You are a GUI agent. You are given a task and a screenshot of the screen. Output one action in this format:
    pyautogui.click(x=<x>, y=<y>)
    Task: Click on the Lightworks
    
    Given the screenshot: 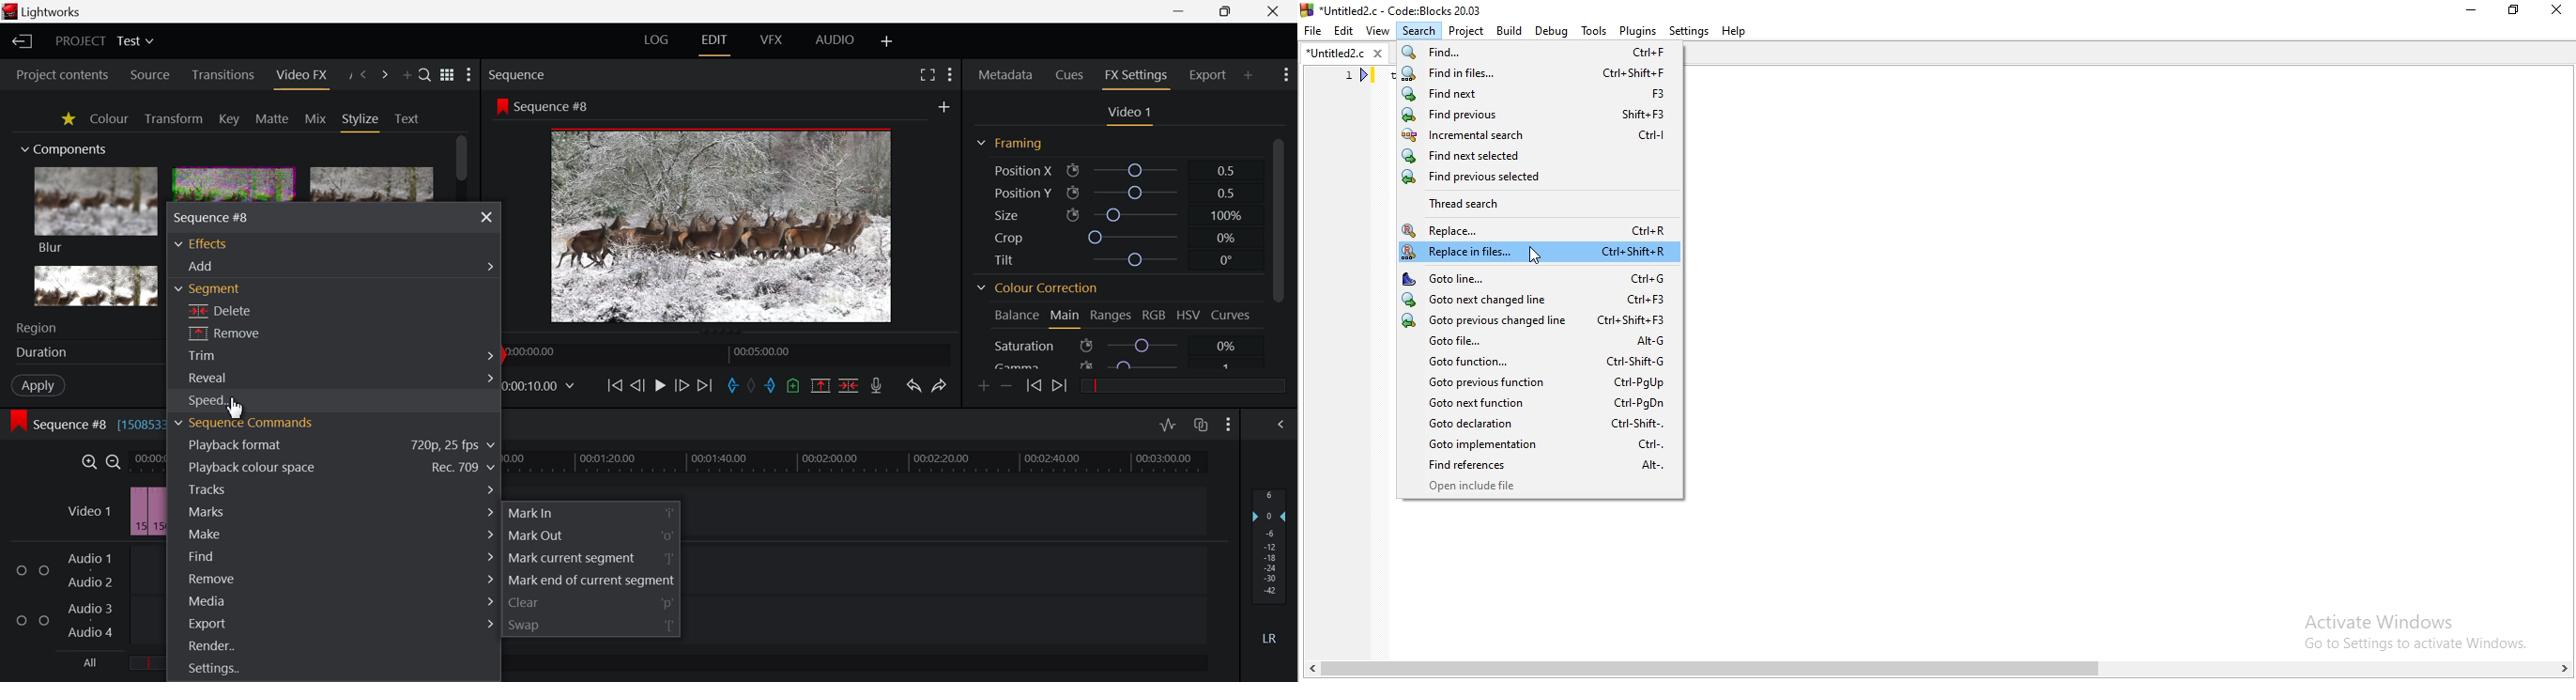 What is the action you would take?
    pyautogui.click(x=45, y=12)
    